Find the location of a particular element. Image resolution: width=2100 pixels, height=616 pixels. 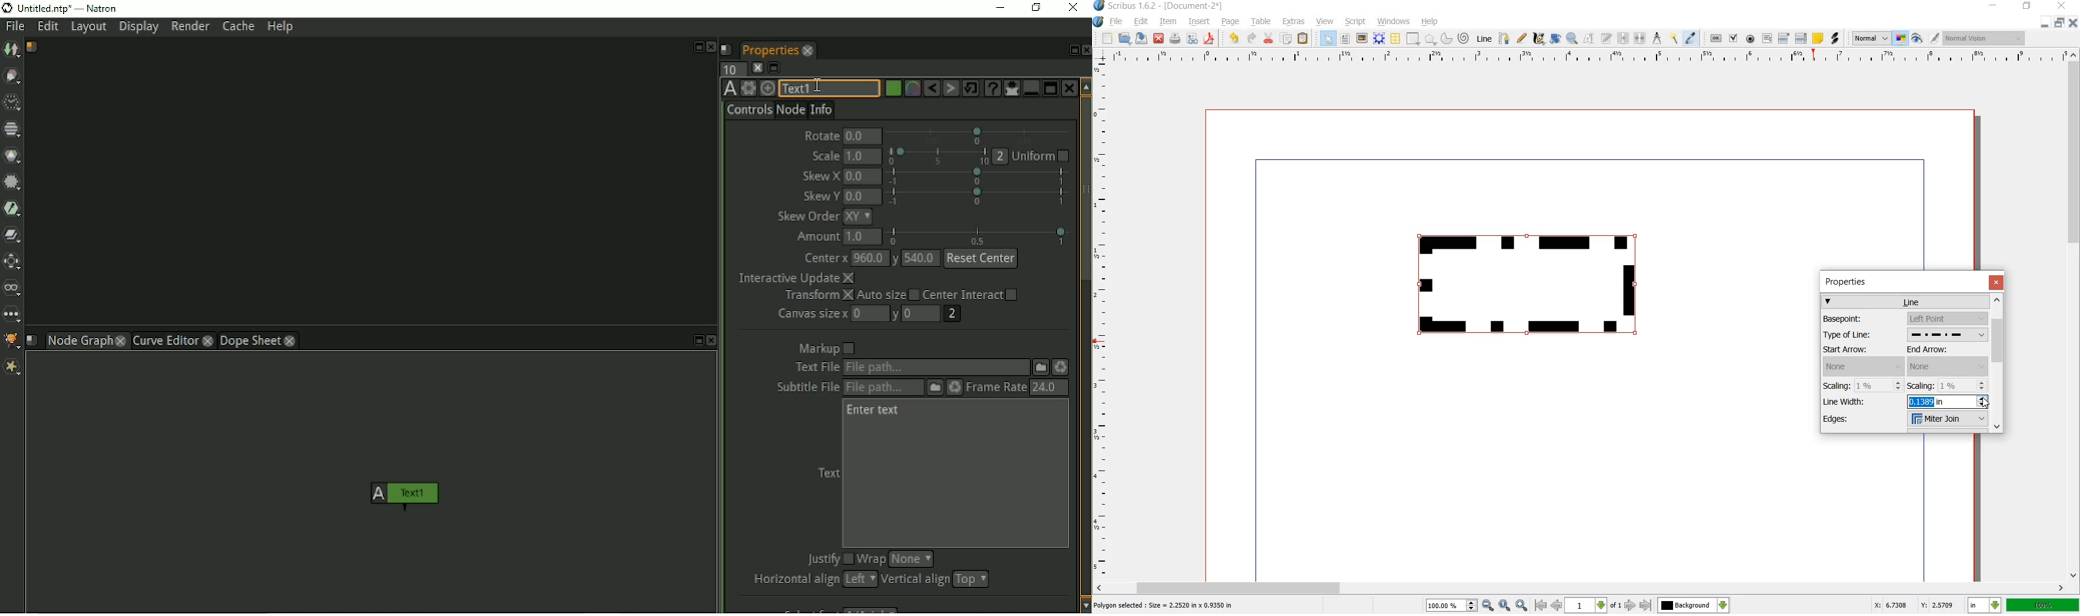

visual appearance of the display is located at coordinates (1983, 38).